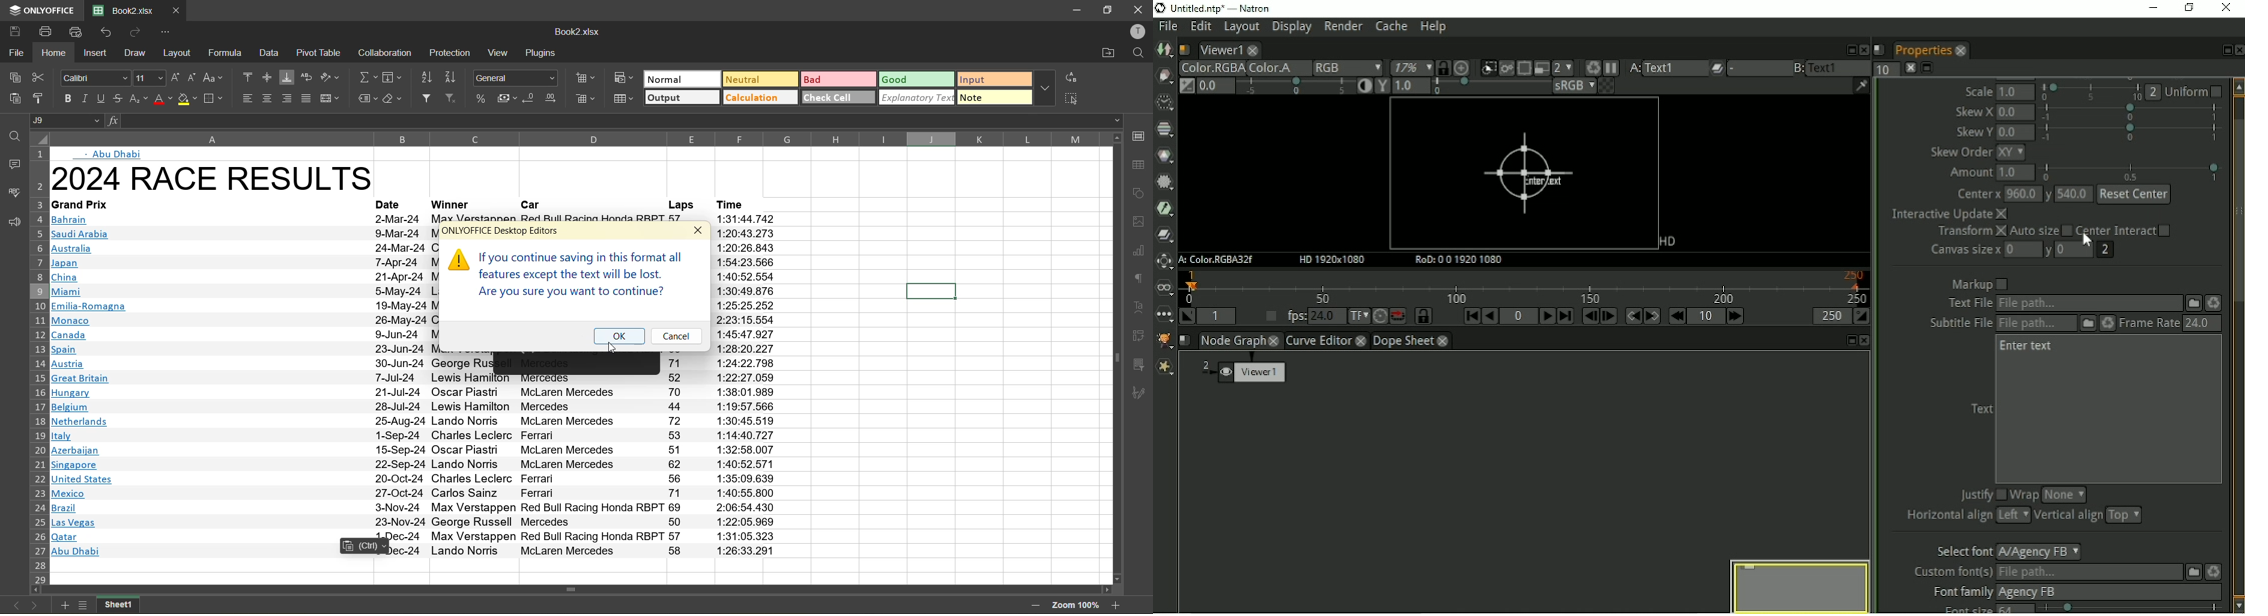  Describe the element at coordinates (189, 99) in the screenshot. I see `fill color` at that location.